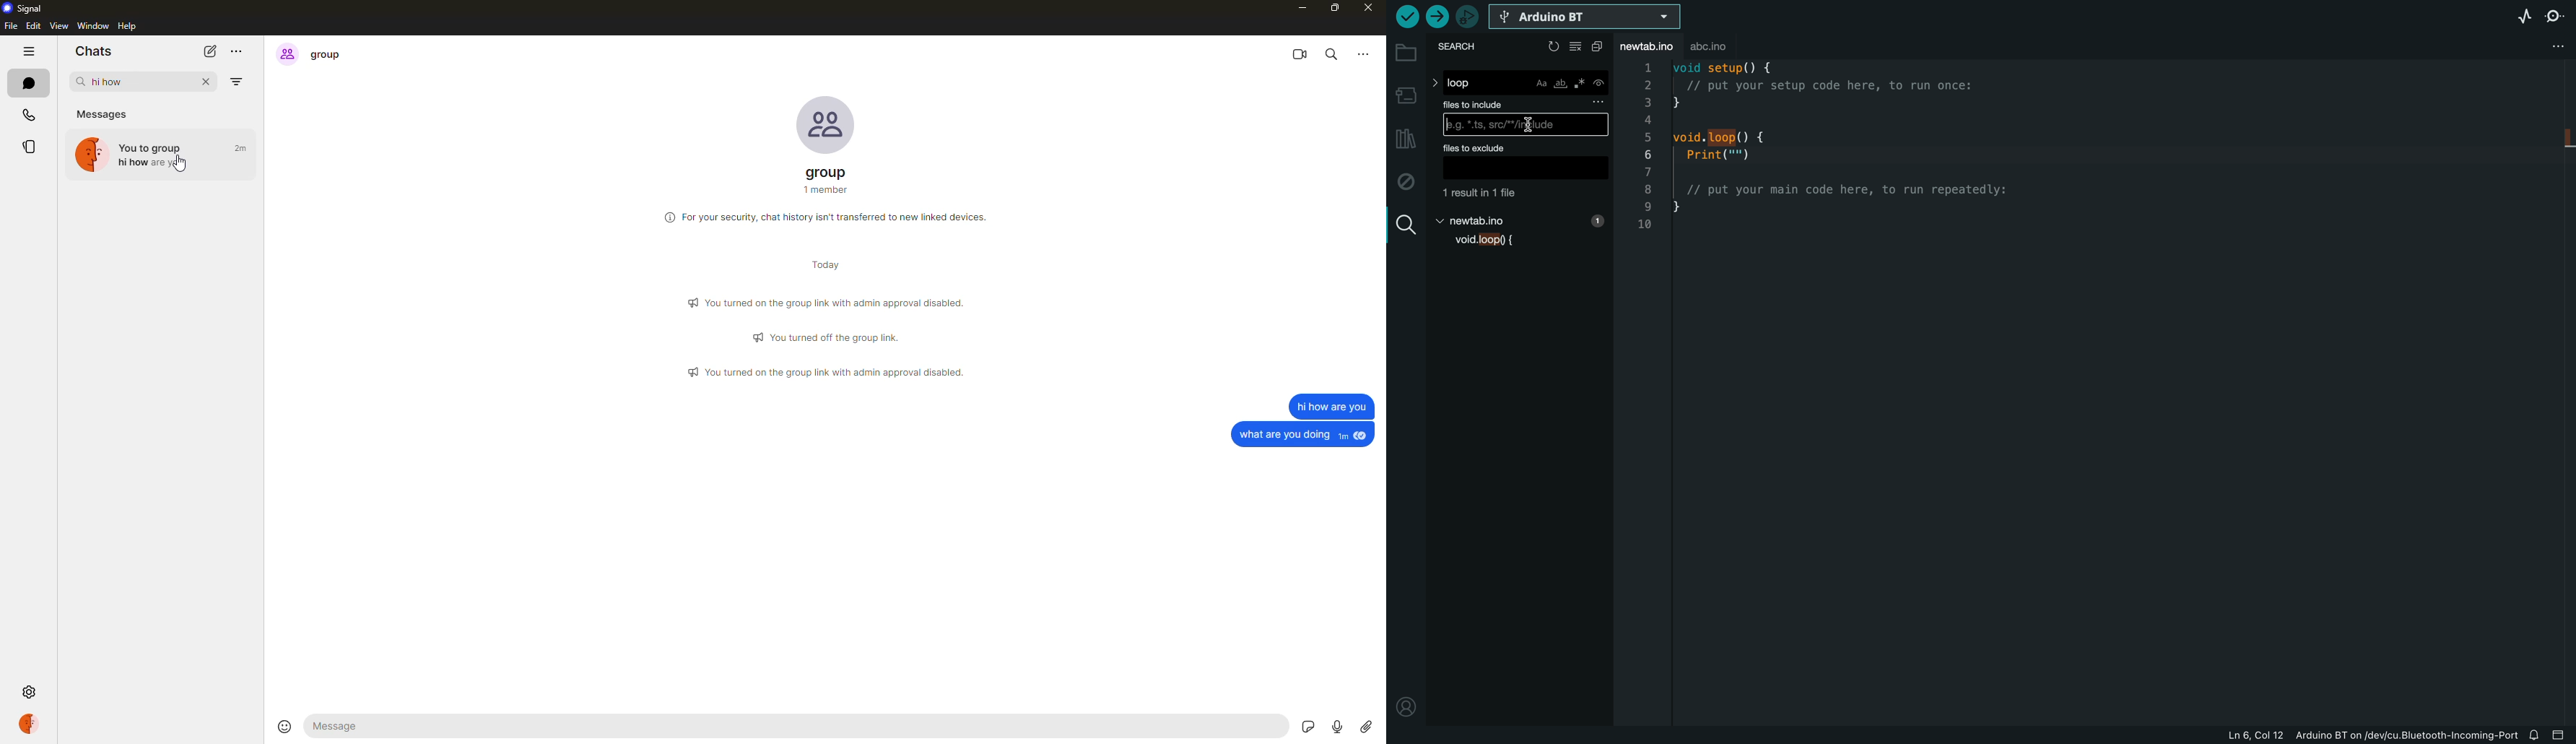  What do you see at coordinates (1404, 141) in the screenshot?
I see `library manager` at bounding box center [1404, 141].